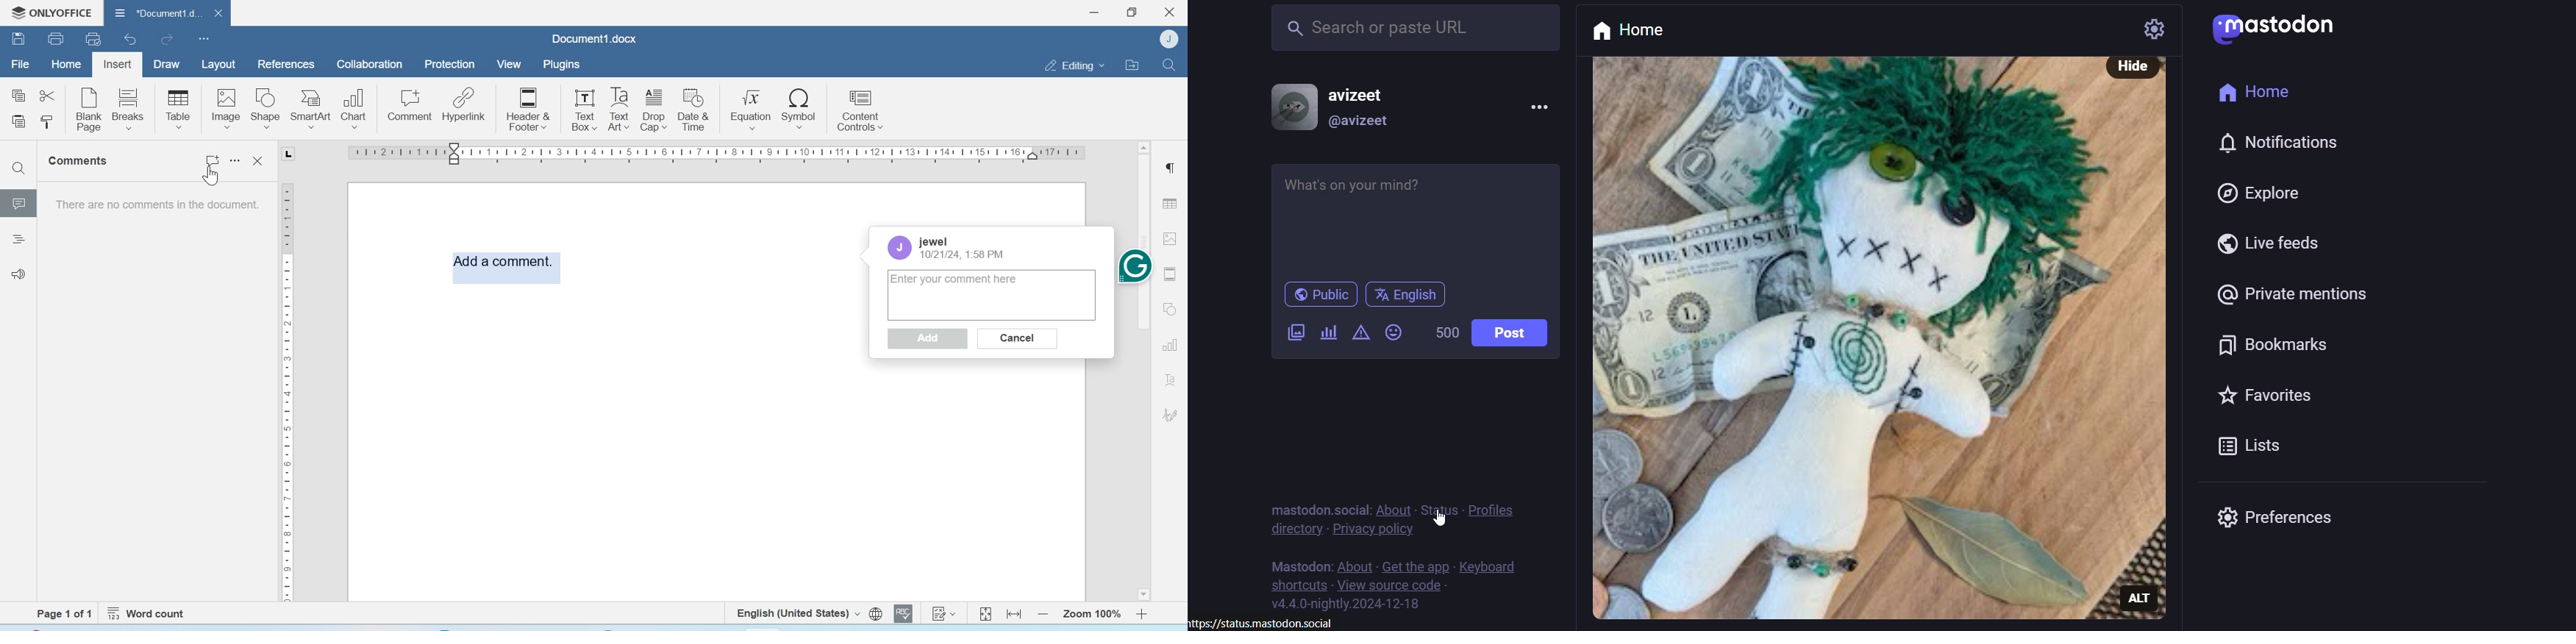 Image resolution: width=2576 pixels, height=644 pixels. Describe the element at coordinates (80, 161) in the screenshot. I see `Comments` at that location.